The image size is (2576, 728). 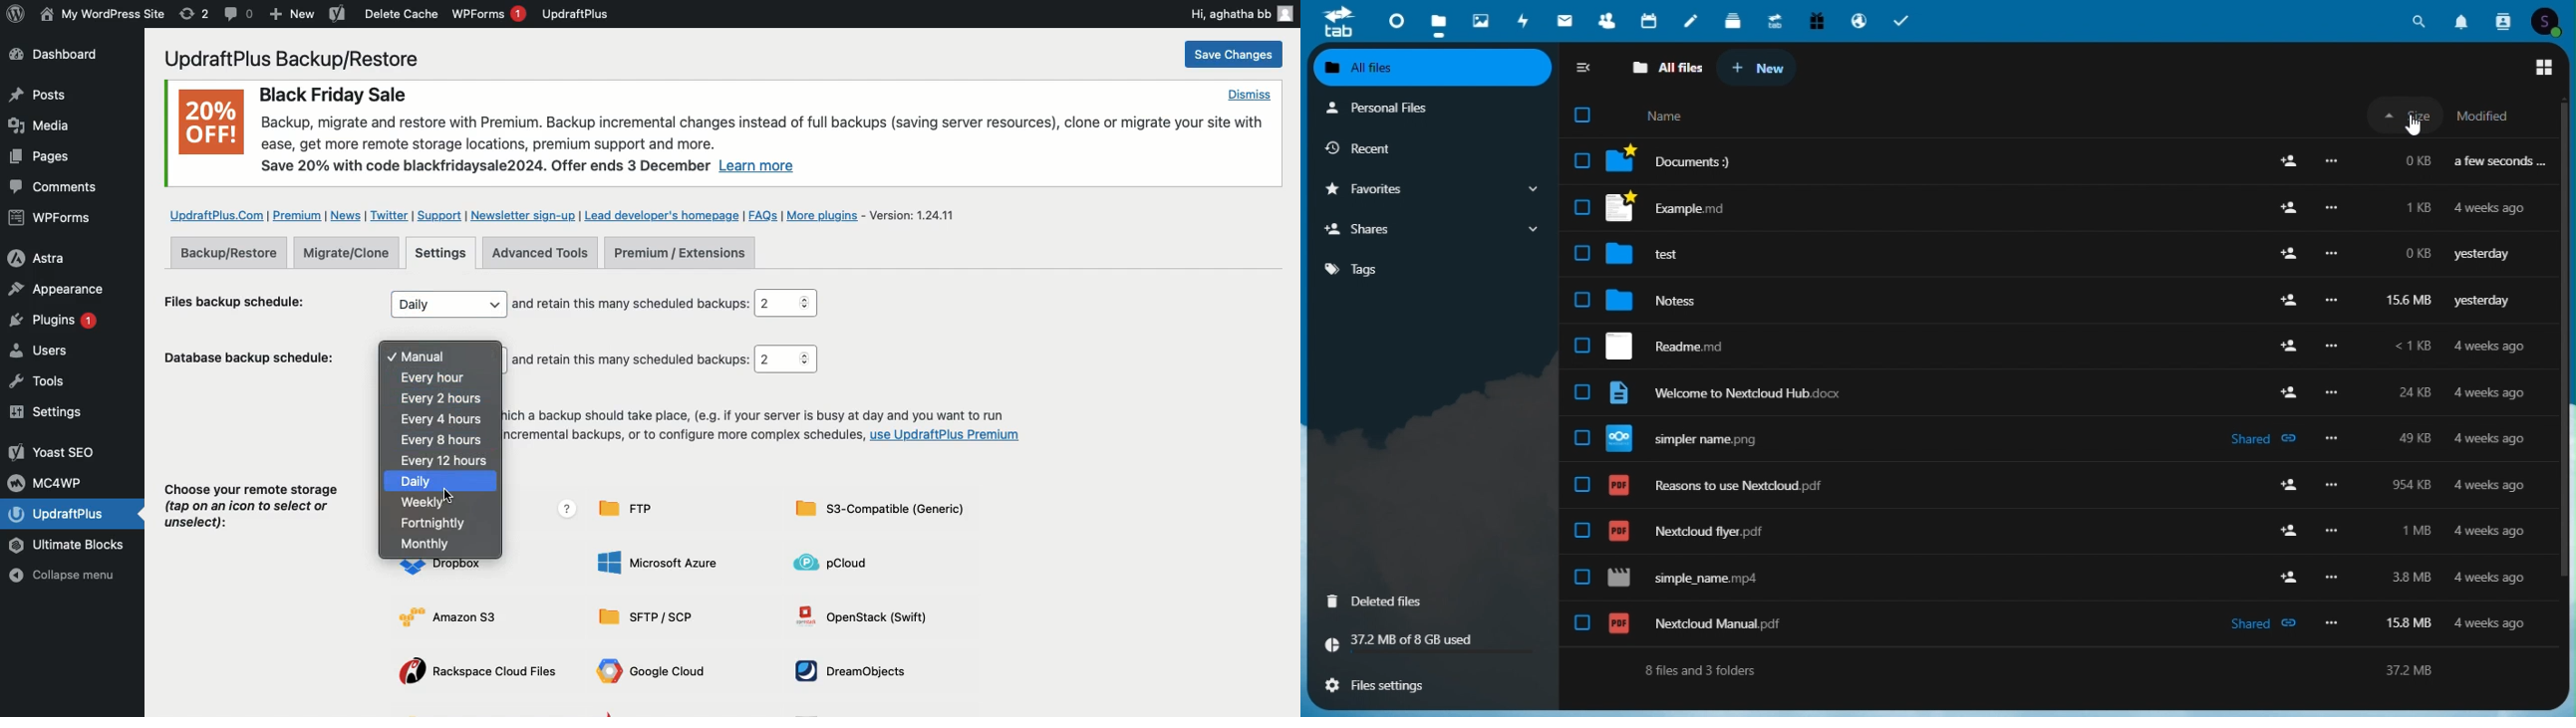 What do you see at coordinates (432, 545) in the screenshot?
I see `Monthly` at bounding box center [432, 545].